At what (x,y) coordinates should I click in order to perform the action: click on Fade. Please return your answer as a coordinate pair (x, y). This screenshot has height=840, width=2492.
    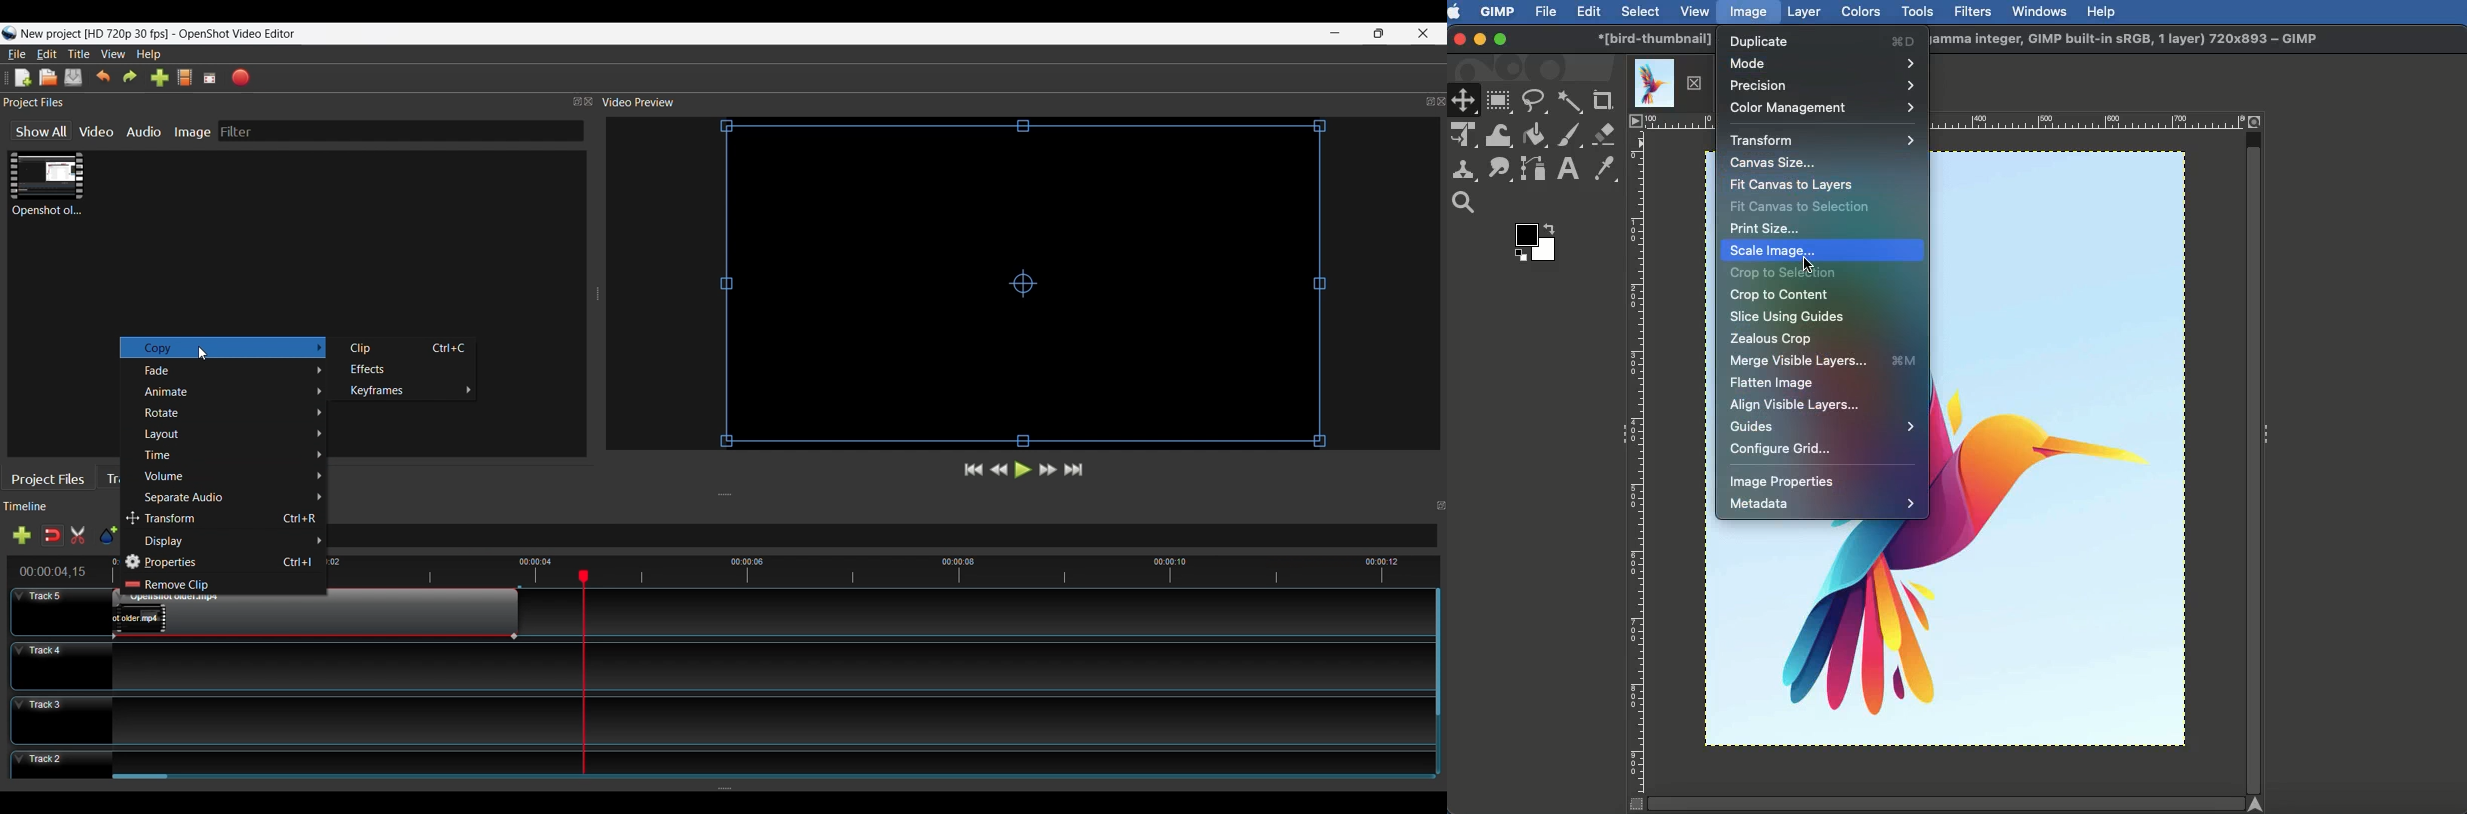
    Looking at the image, I should click on (231, 371).